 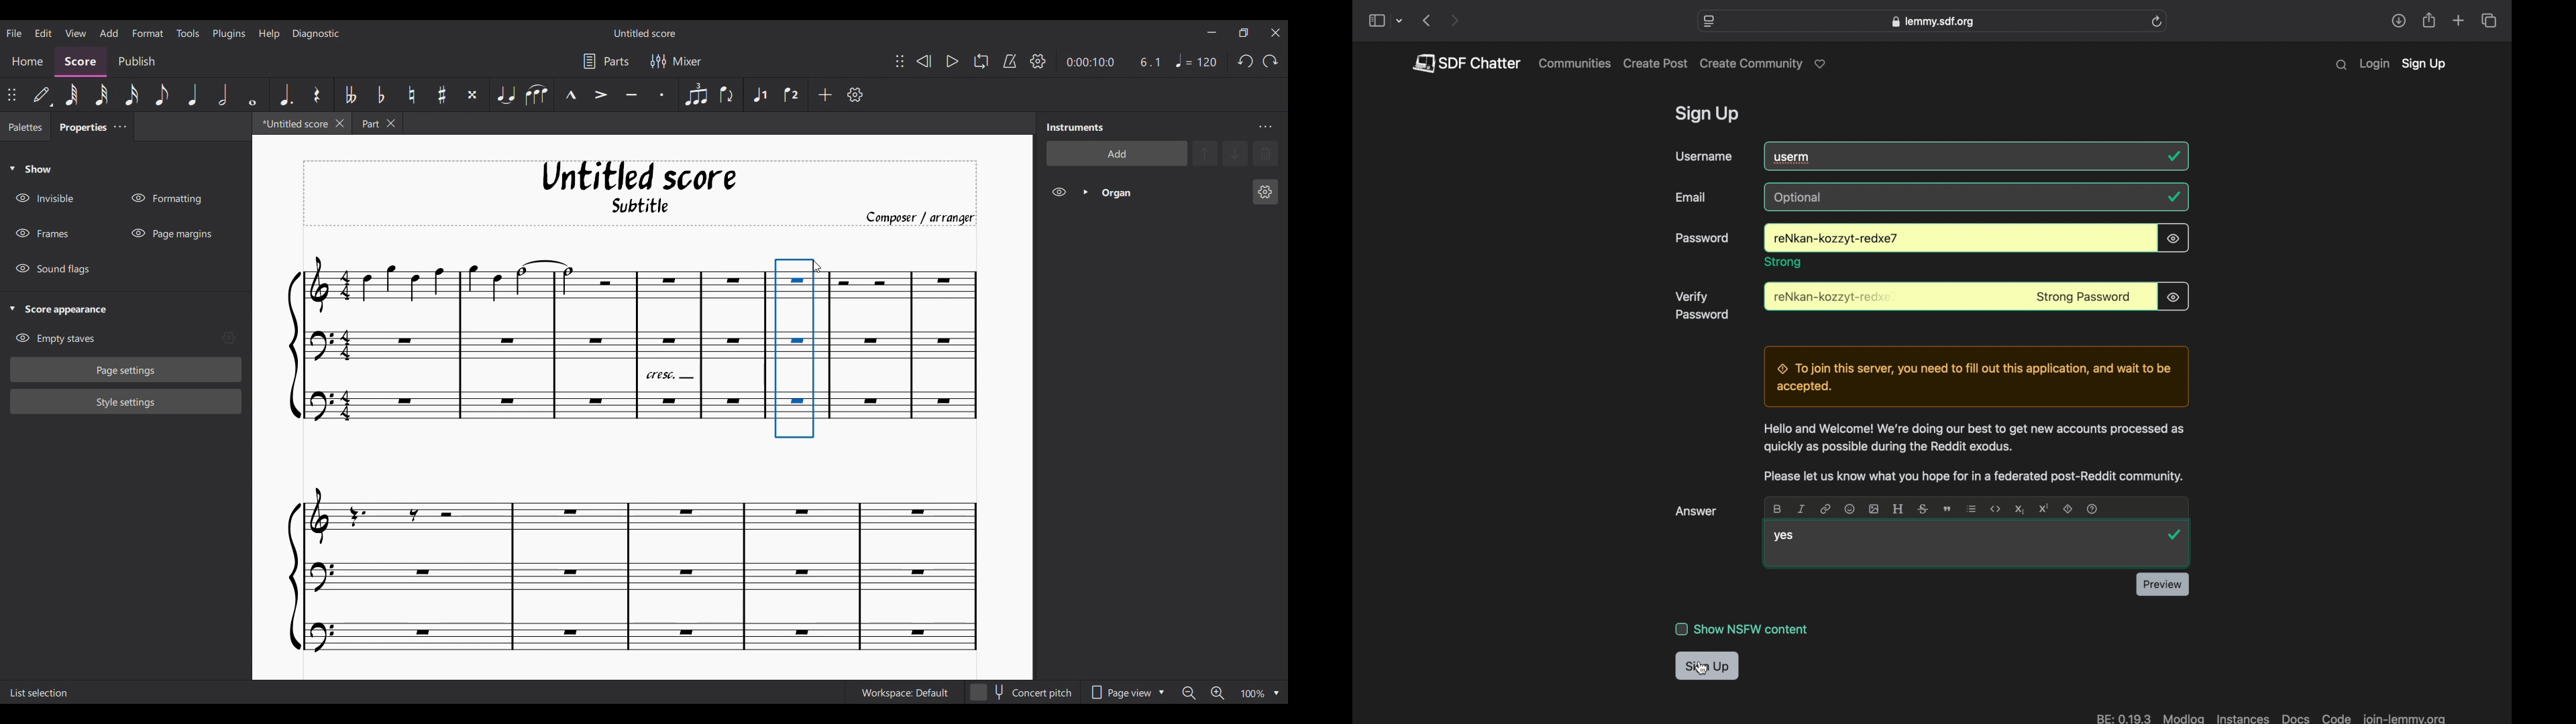 I want to click on answer, so click(x=1697, y=511).